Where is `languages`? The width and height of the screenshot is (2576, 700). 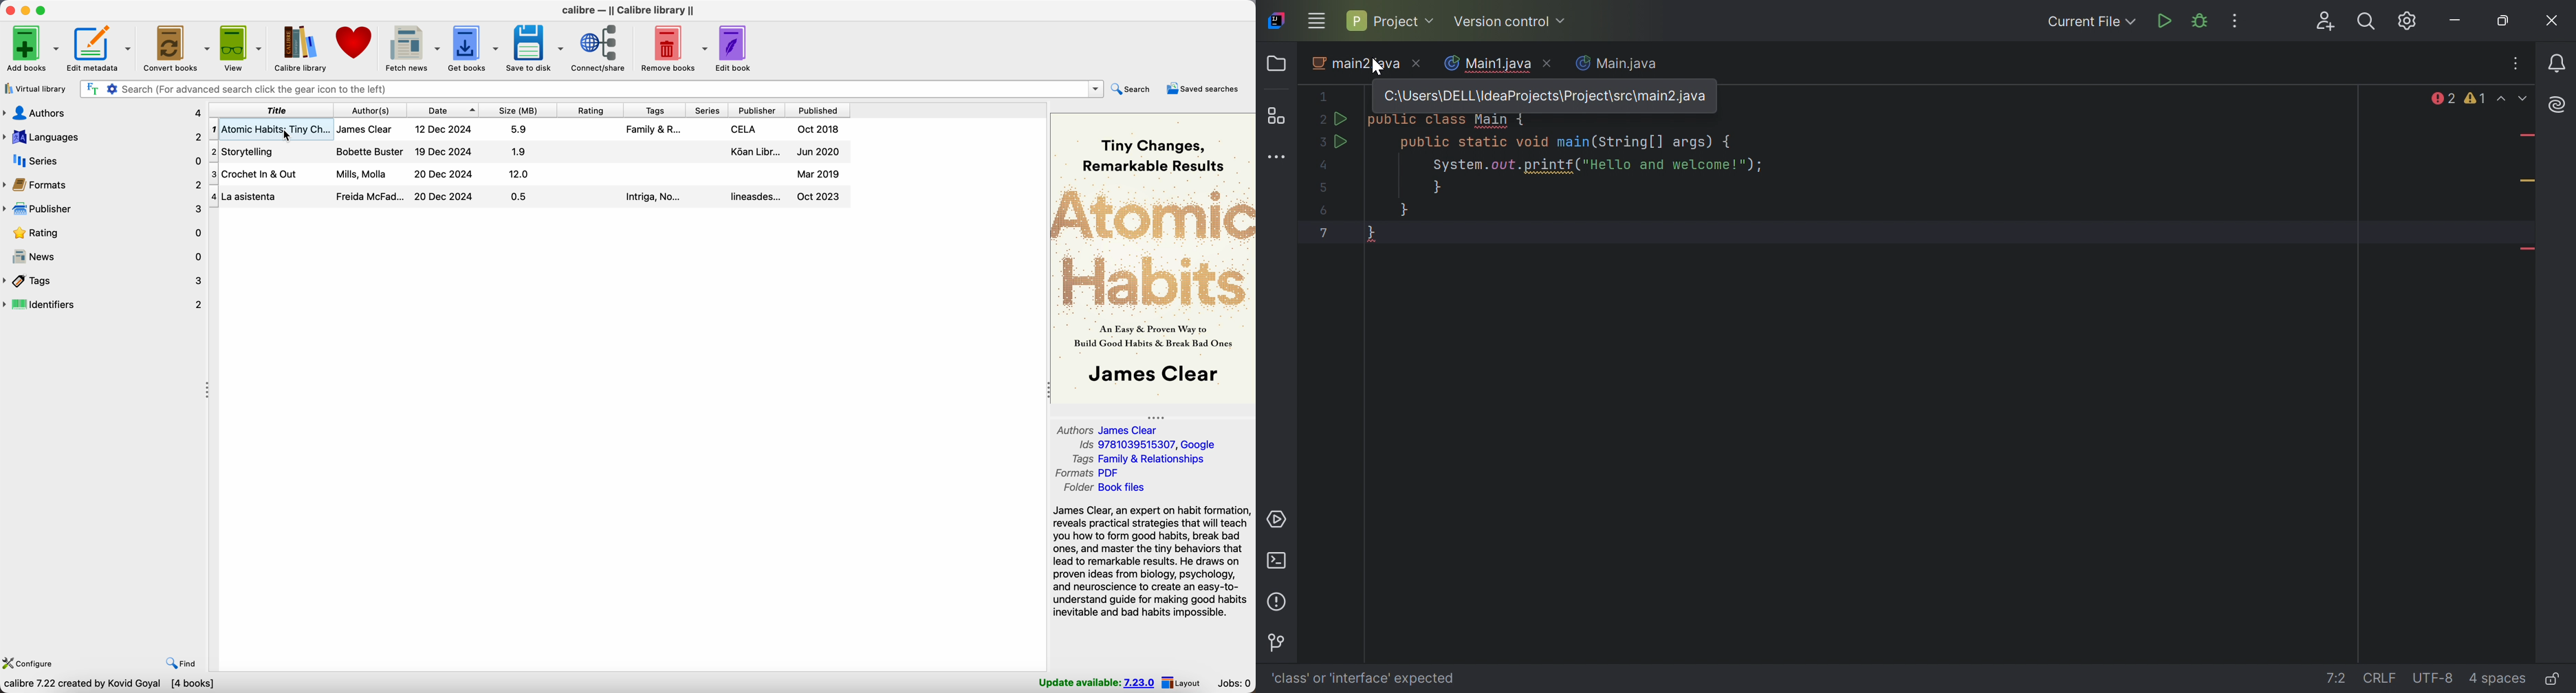 languages is located at coordinates (103, 136).